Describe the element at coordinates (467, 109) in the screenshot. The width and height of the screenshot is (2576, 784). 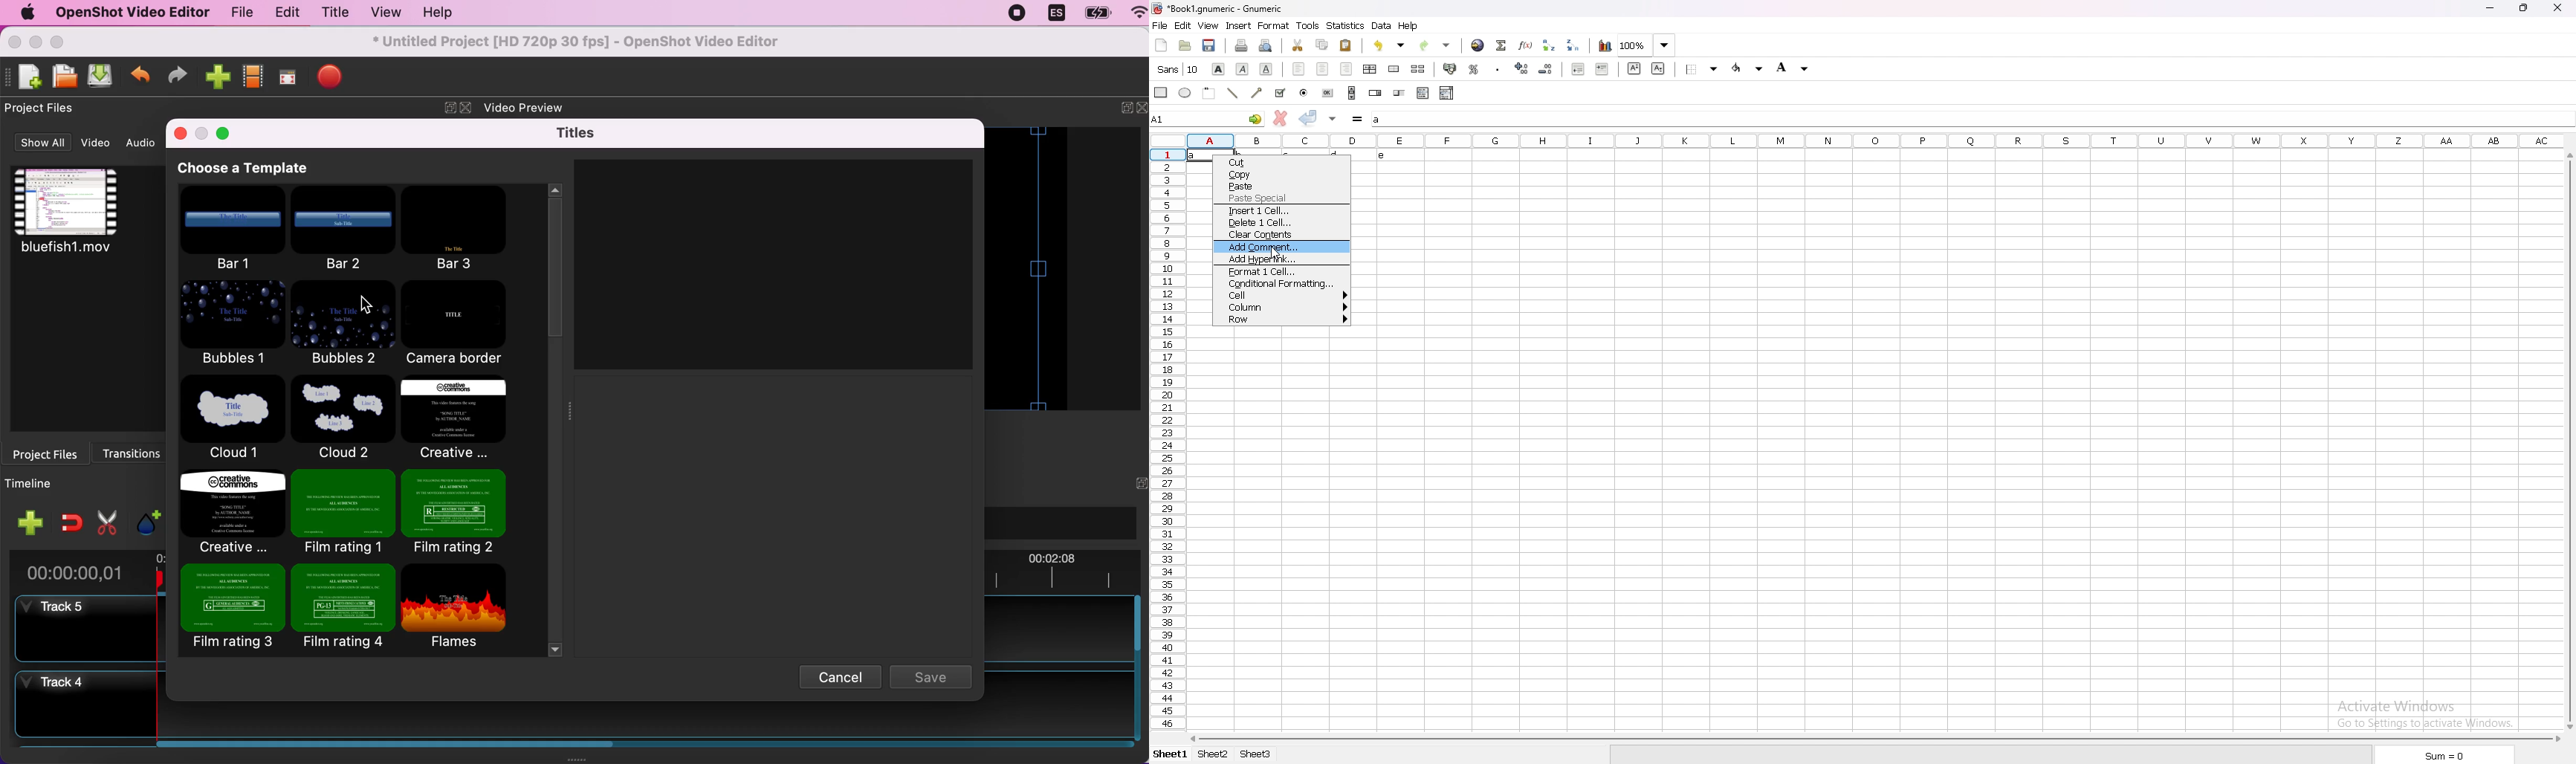
I see `close` at that location.